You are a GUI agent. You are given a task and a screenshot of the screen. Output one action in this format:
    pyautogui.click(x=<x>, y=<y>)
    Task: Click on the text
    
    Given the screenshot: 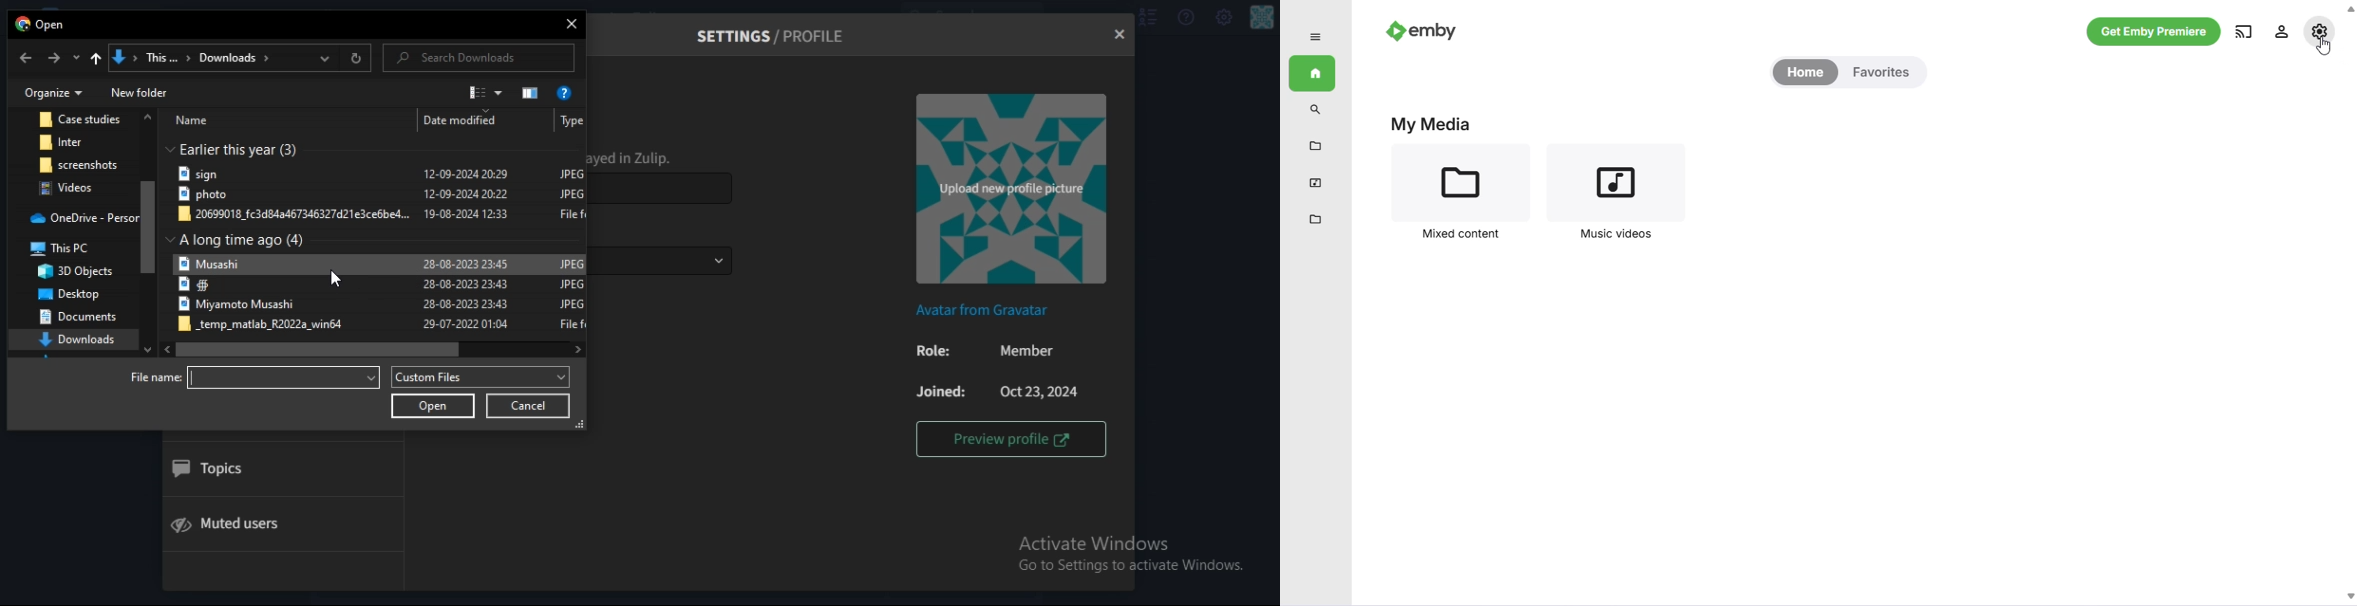 What is the action you would take?
    pyautogui.click(x=241, y=148)
    